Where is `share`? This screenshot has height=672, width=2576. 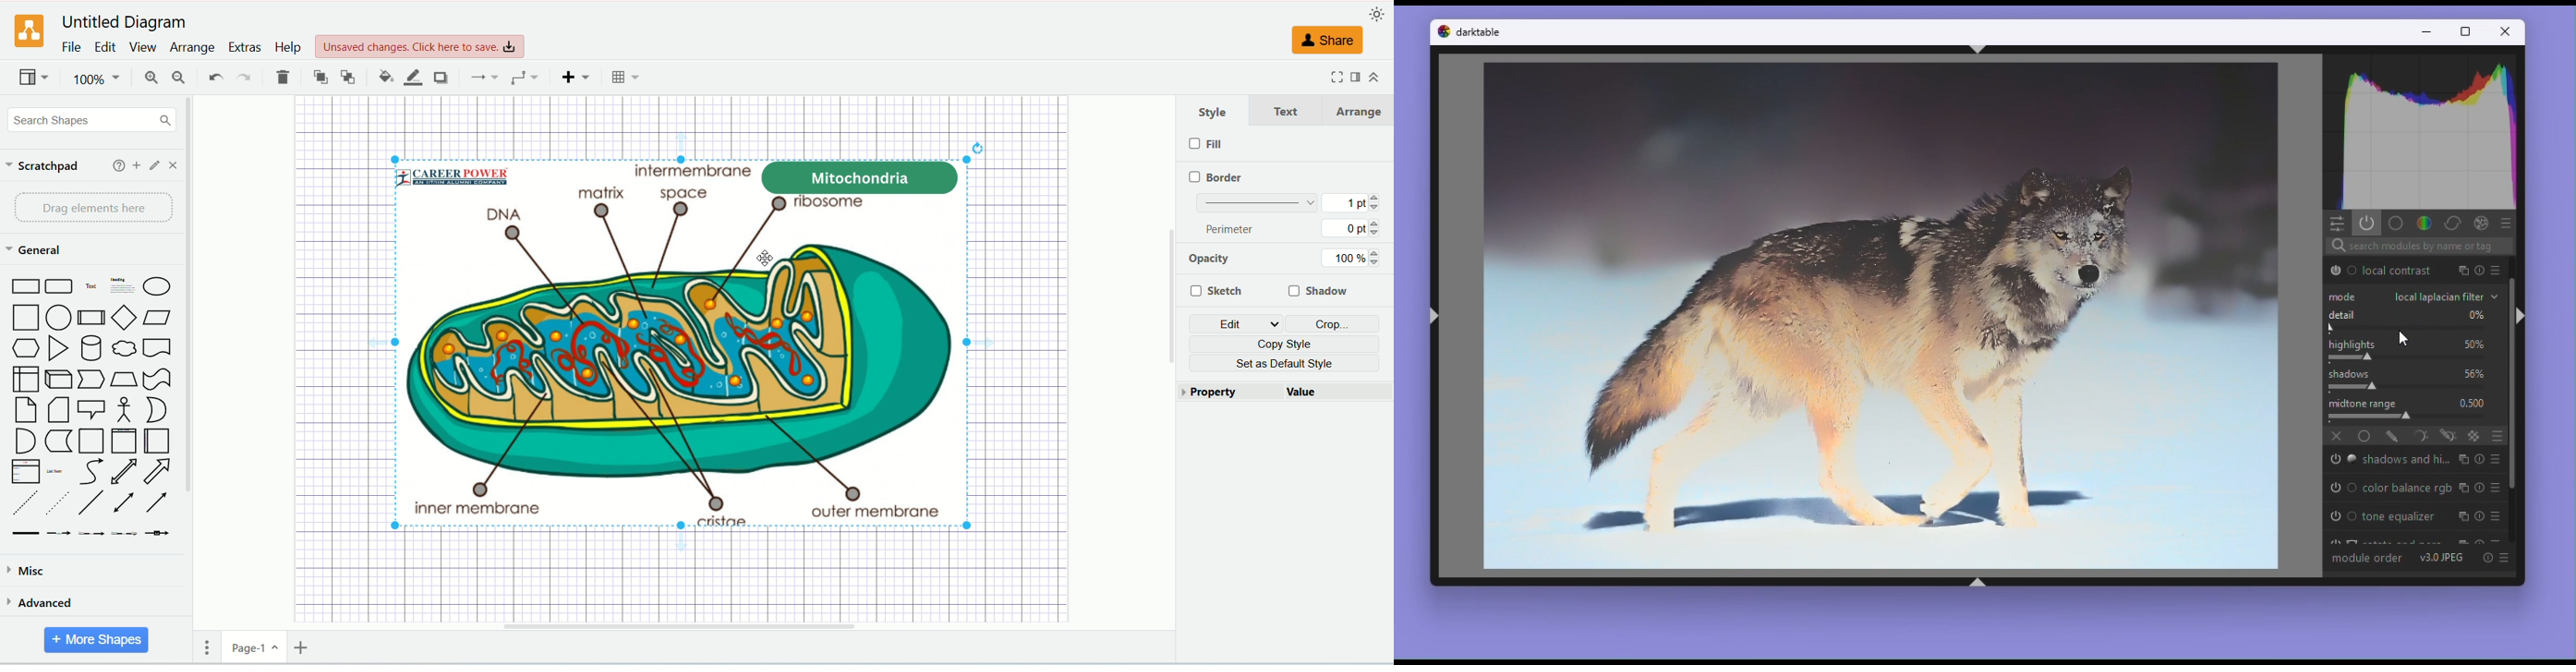 share is located at coordinates (1328, 41).